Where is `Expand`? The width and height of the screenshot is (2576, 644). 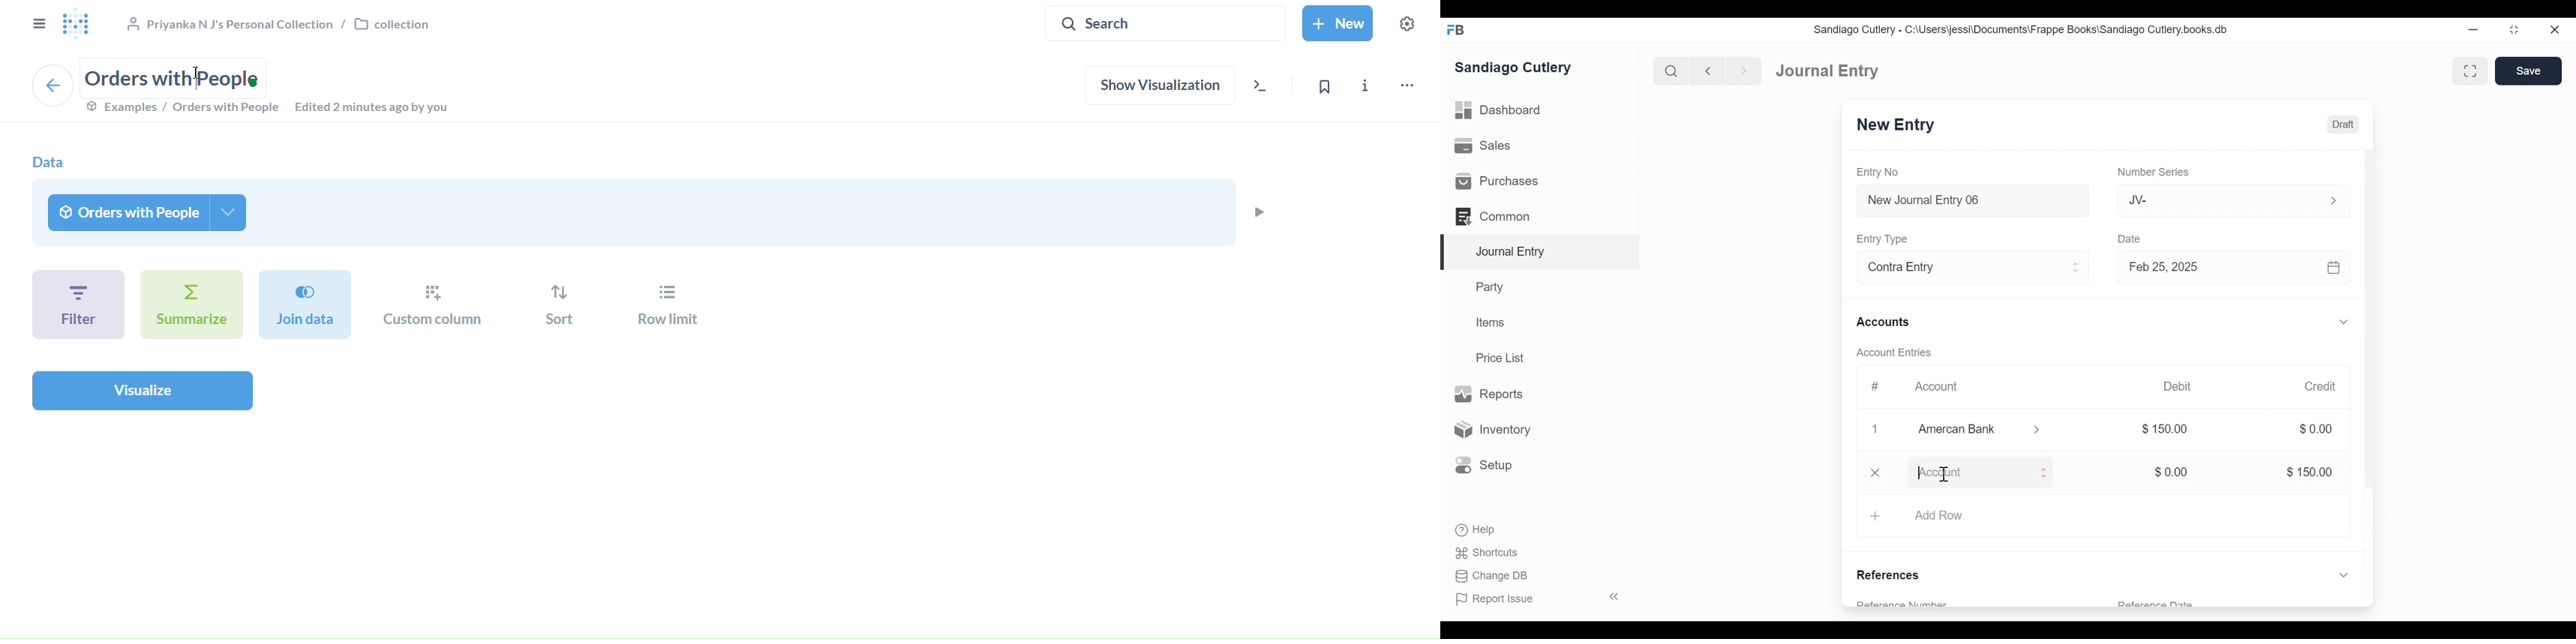 Expand is located at coordinates (2344, 532).